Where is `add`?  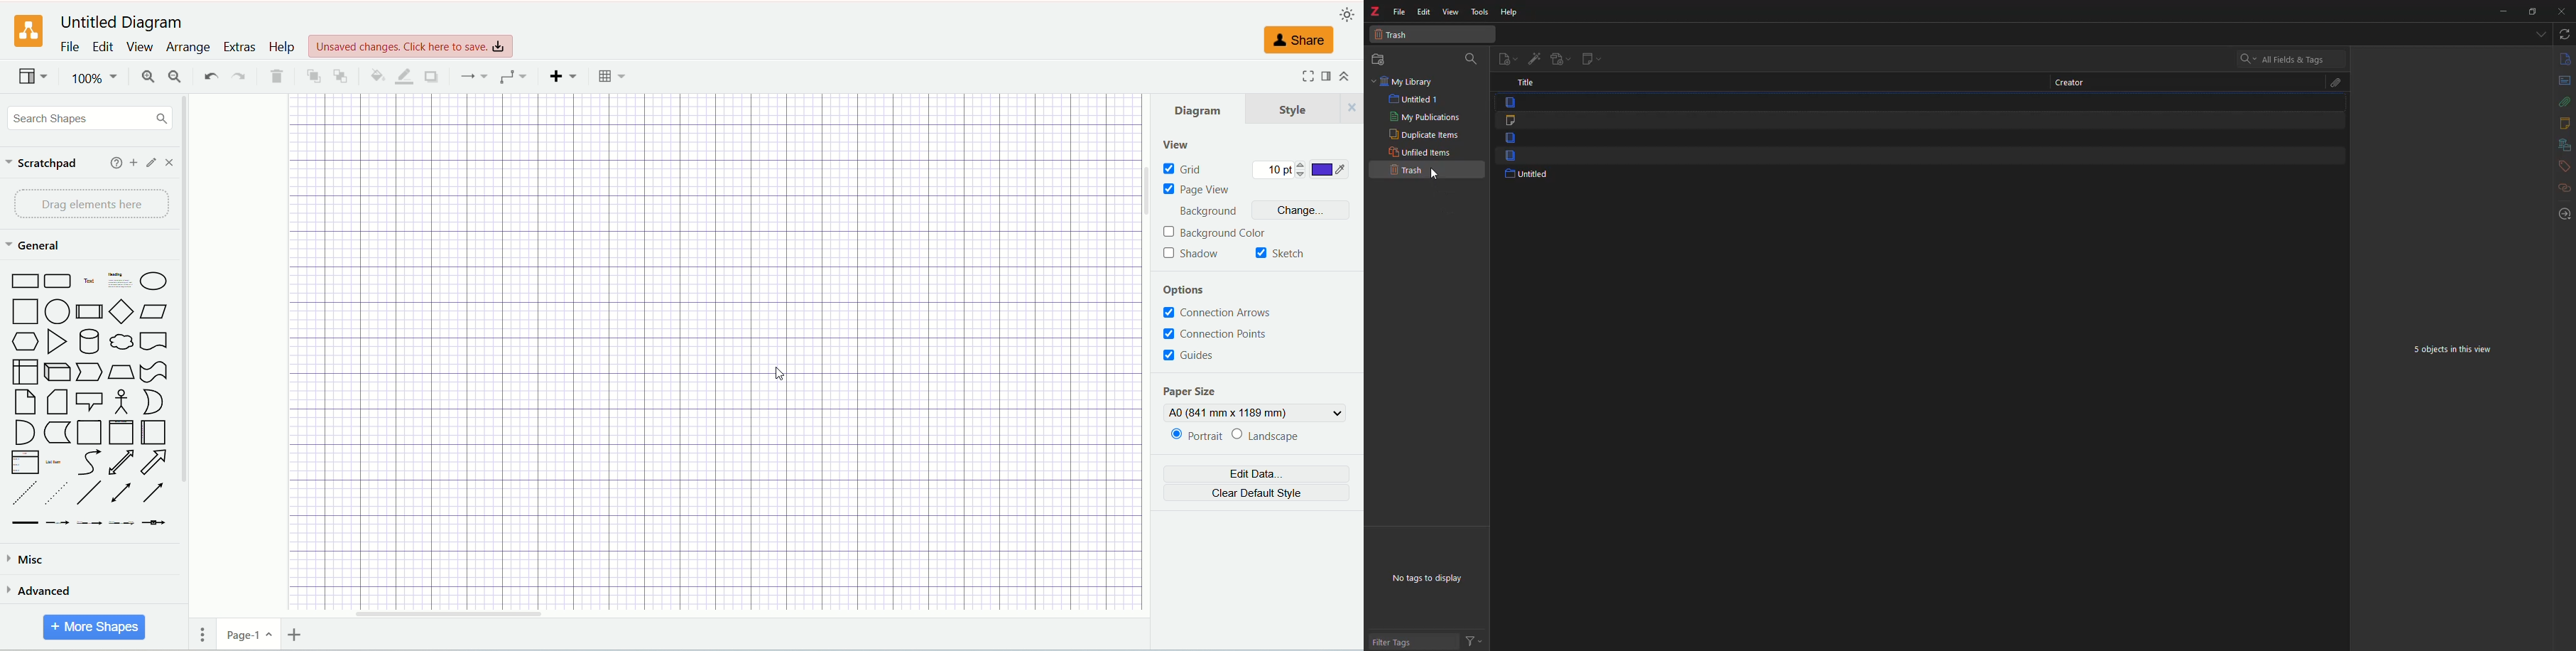 add is located at coordinates (131, 162).